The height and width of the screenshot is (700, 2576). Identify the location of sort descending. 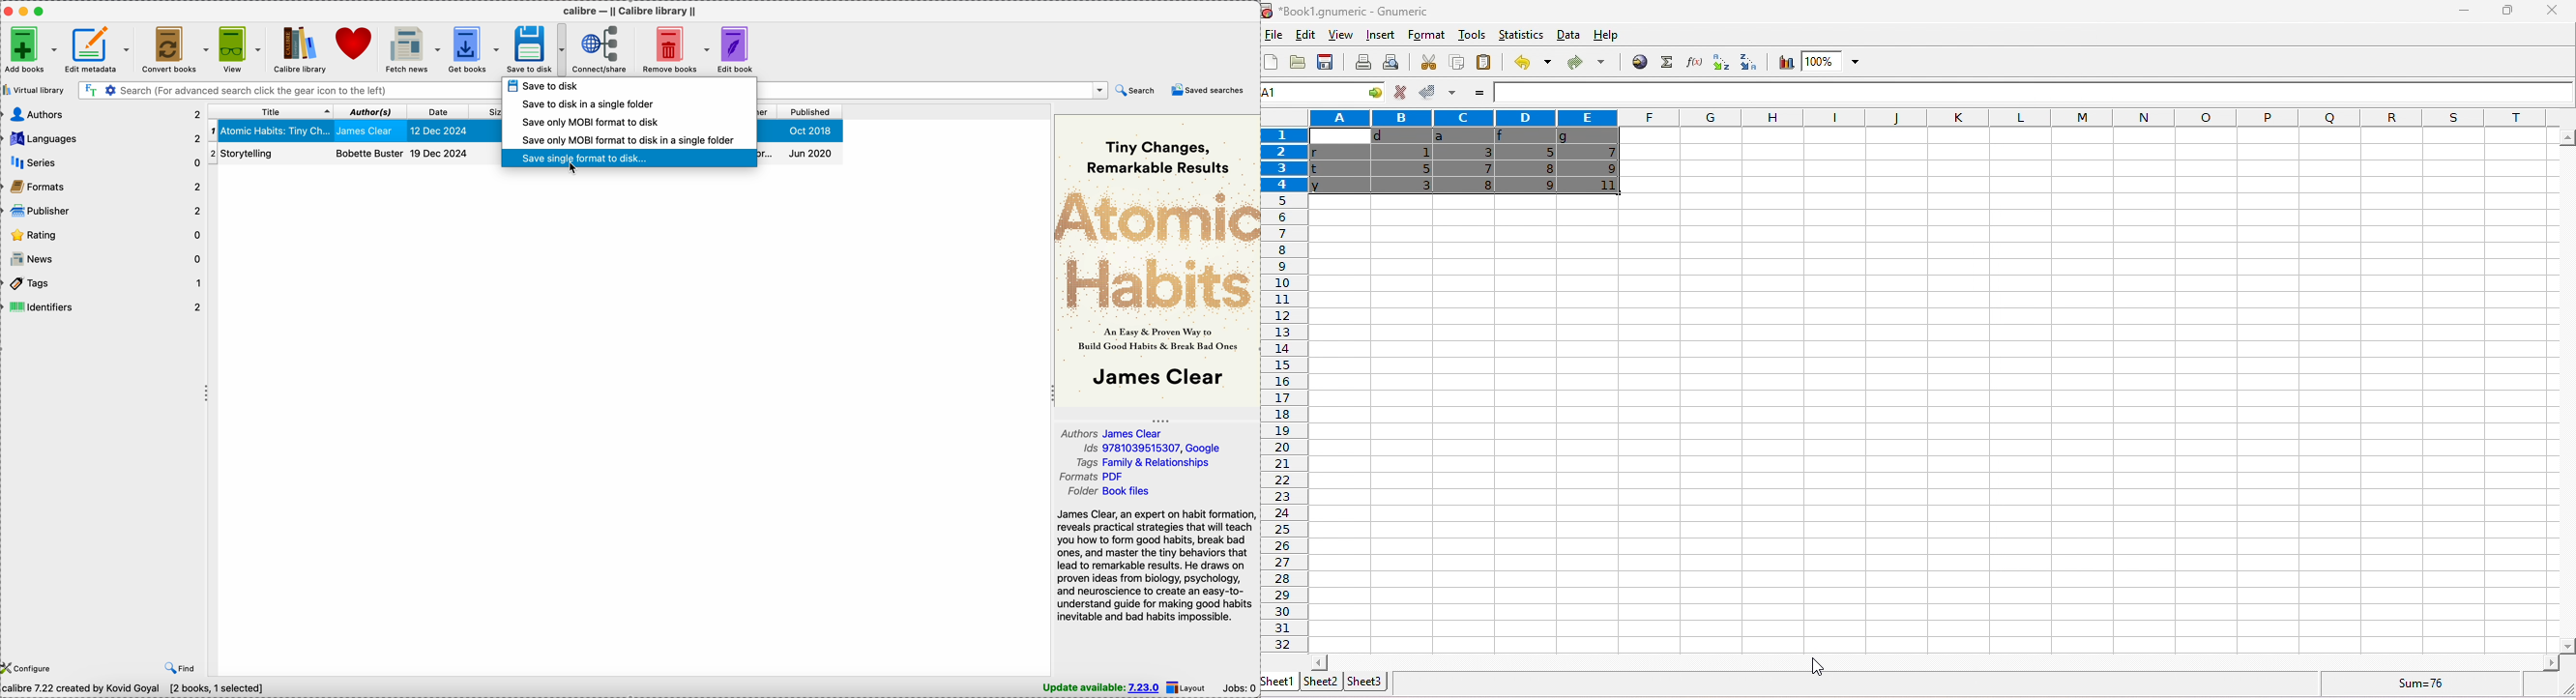
(1744, 62).